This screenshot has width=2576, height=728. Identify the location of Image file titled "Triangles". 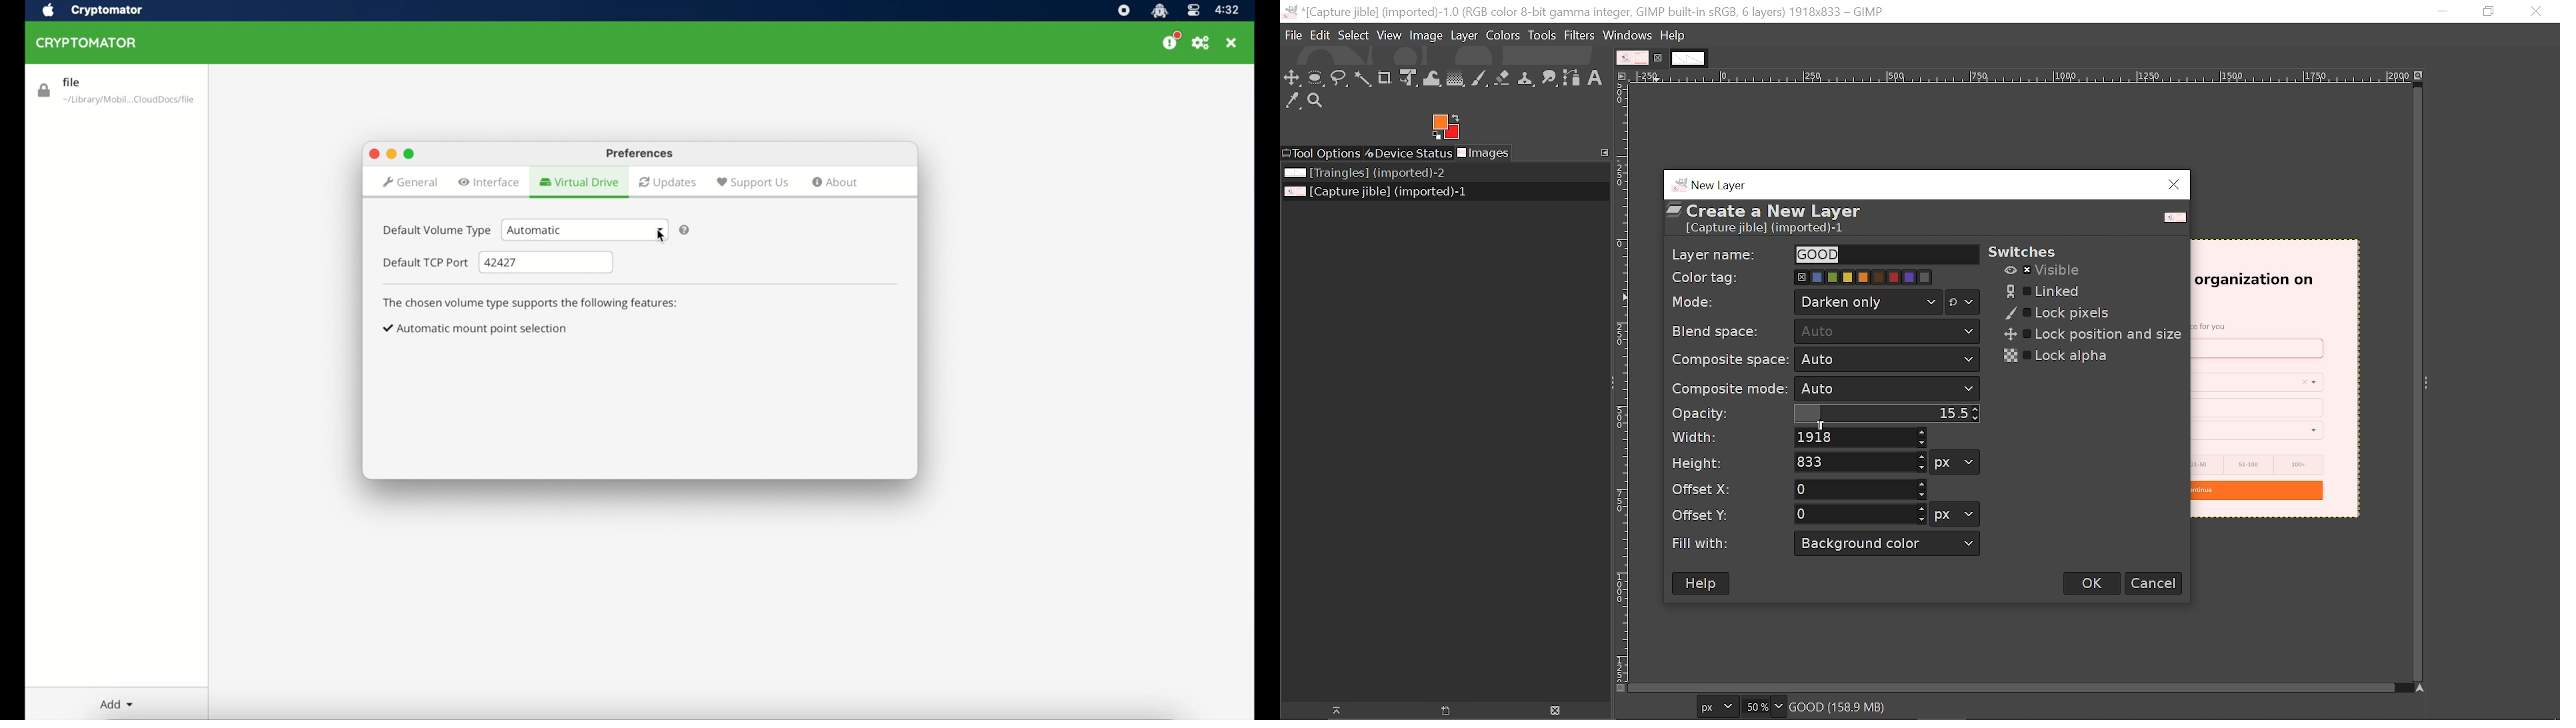
(1388, 173).